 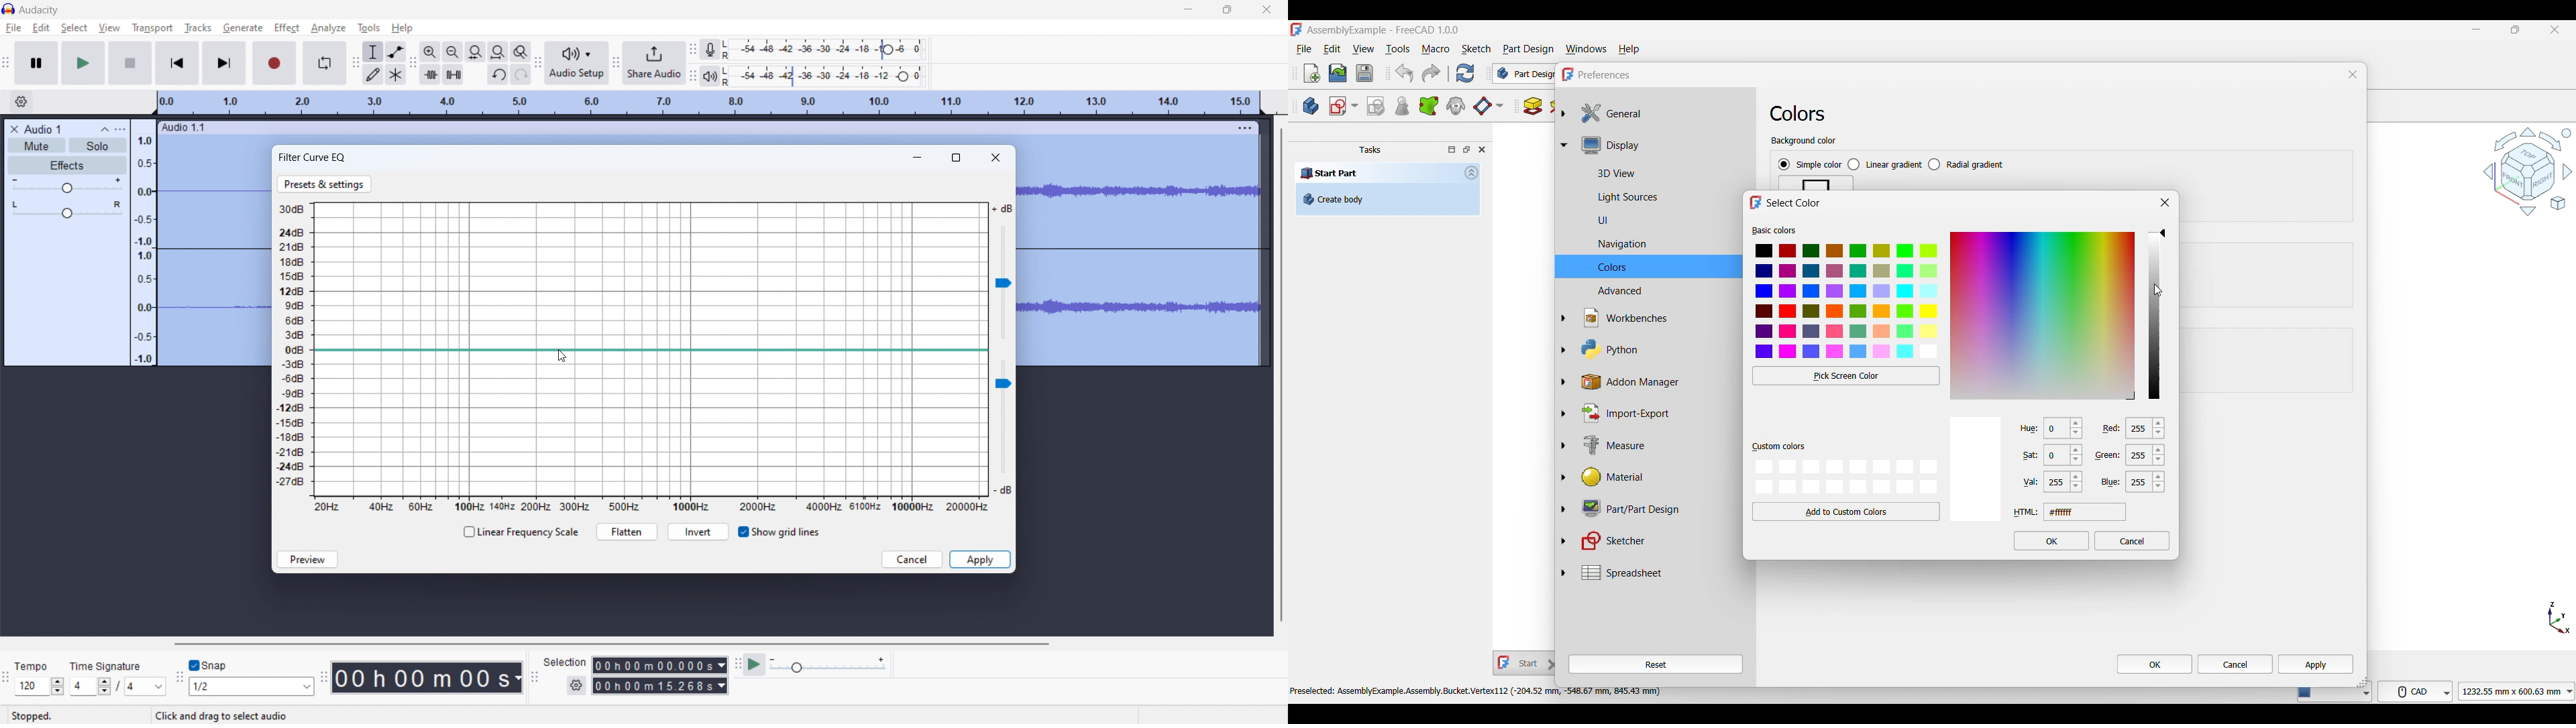 What do you see at coordinates (1429, 106) in the screenshot?
I see `Create a sub-object shape binder` at bounding box center [1429, 106].